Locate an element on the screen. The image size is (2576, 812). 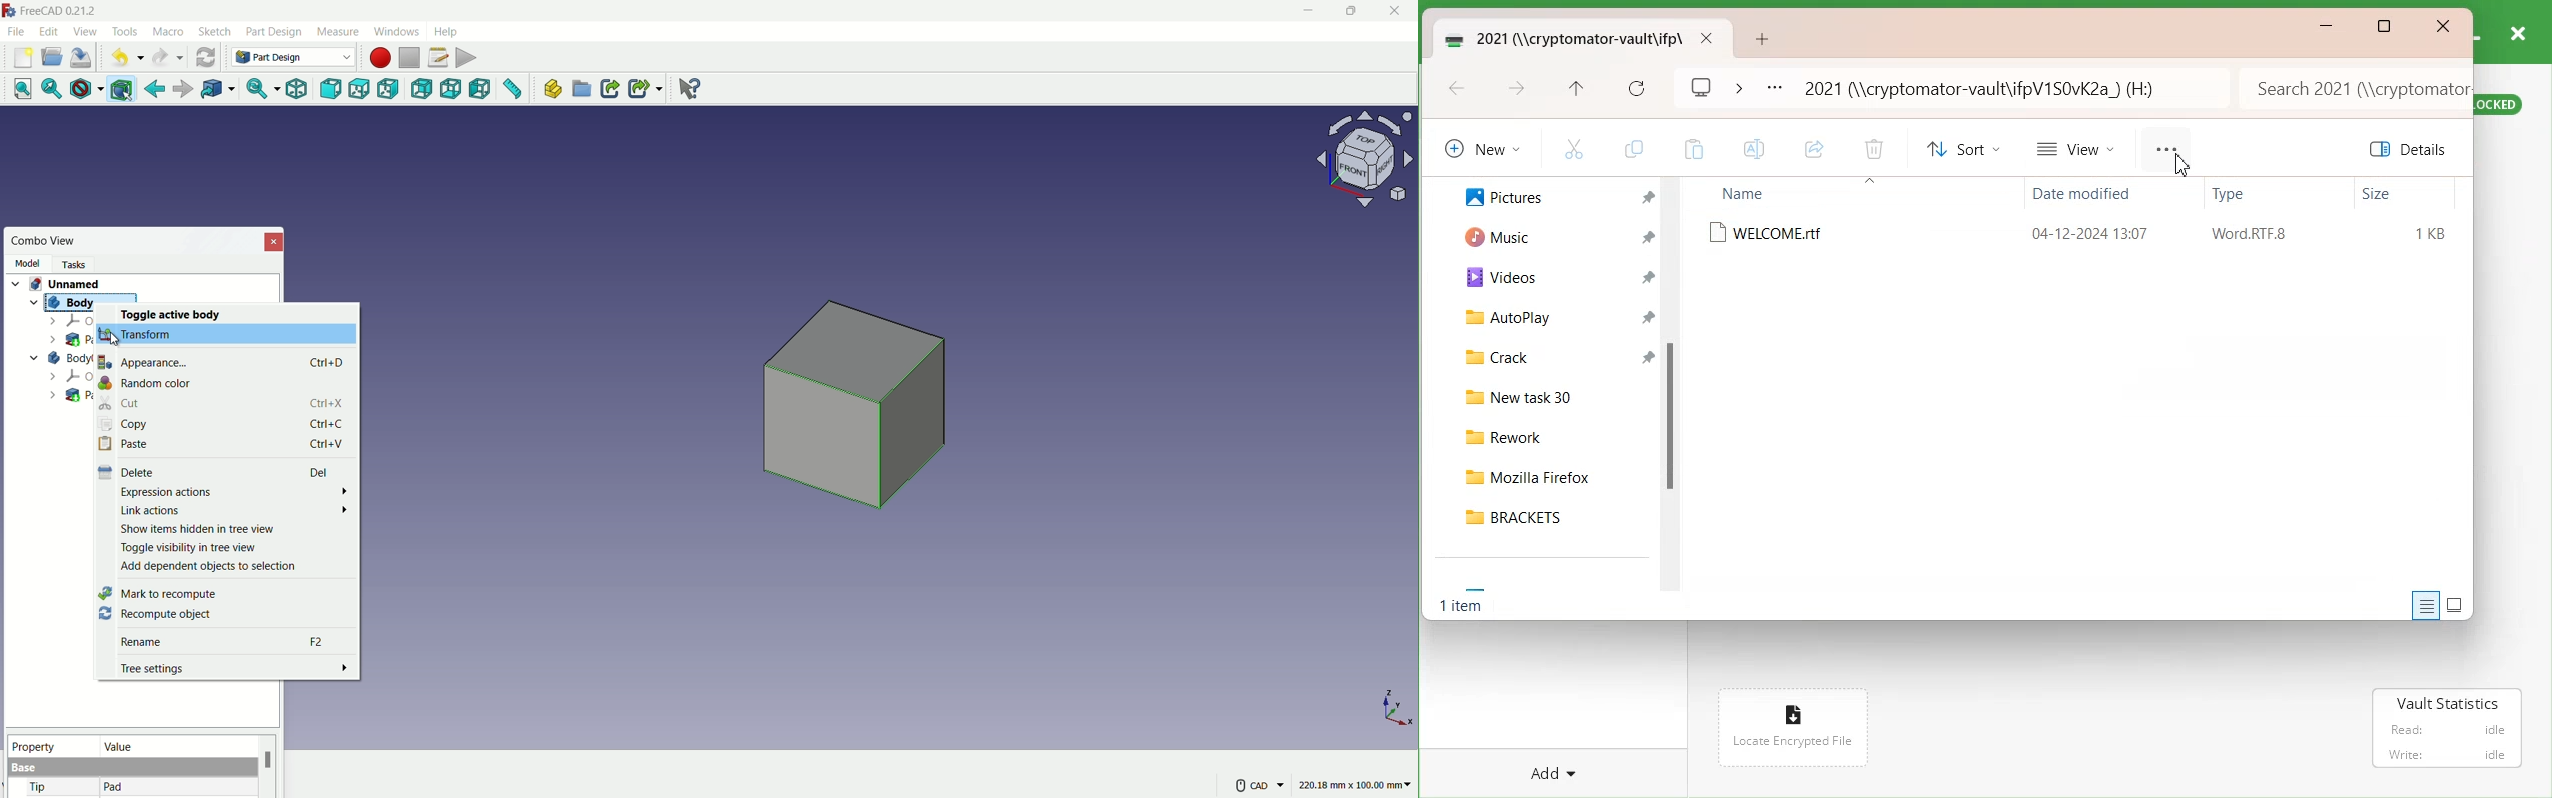
stop macros is located at coordinates (409, 58).